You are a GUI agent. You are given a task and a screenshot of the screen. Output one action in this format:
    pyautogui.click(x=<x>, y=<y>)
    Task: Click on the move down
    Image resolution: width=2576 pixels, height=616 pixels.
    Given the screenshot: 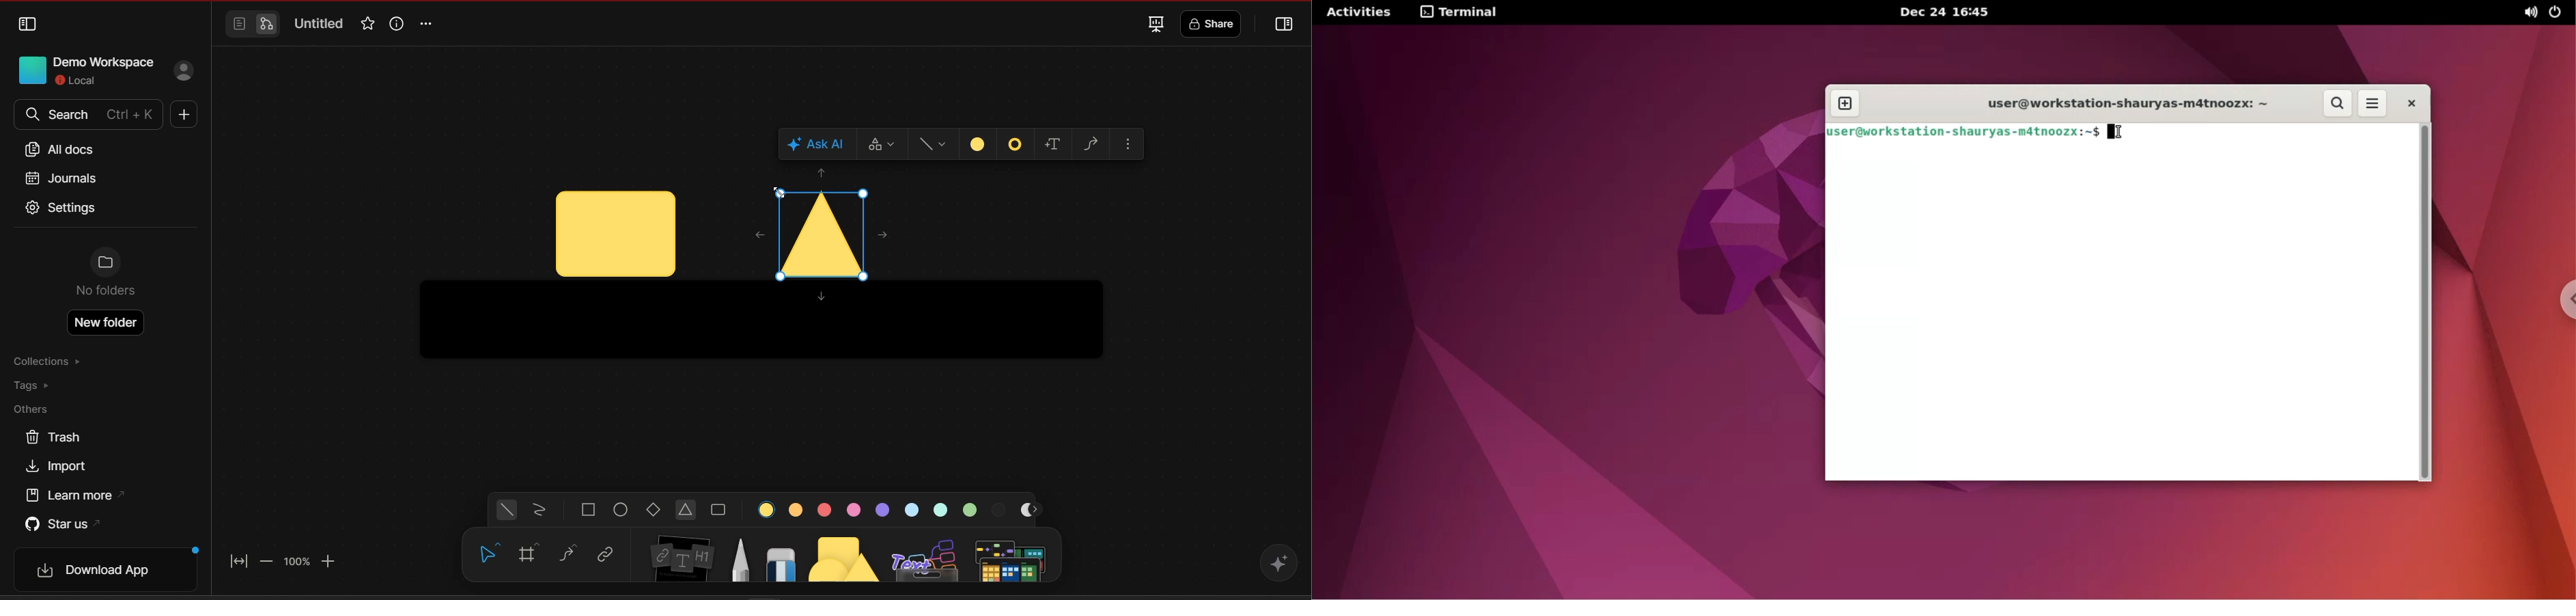 What is the action you would take?
    pyautogui.click(x=821, y=298)
    